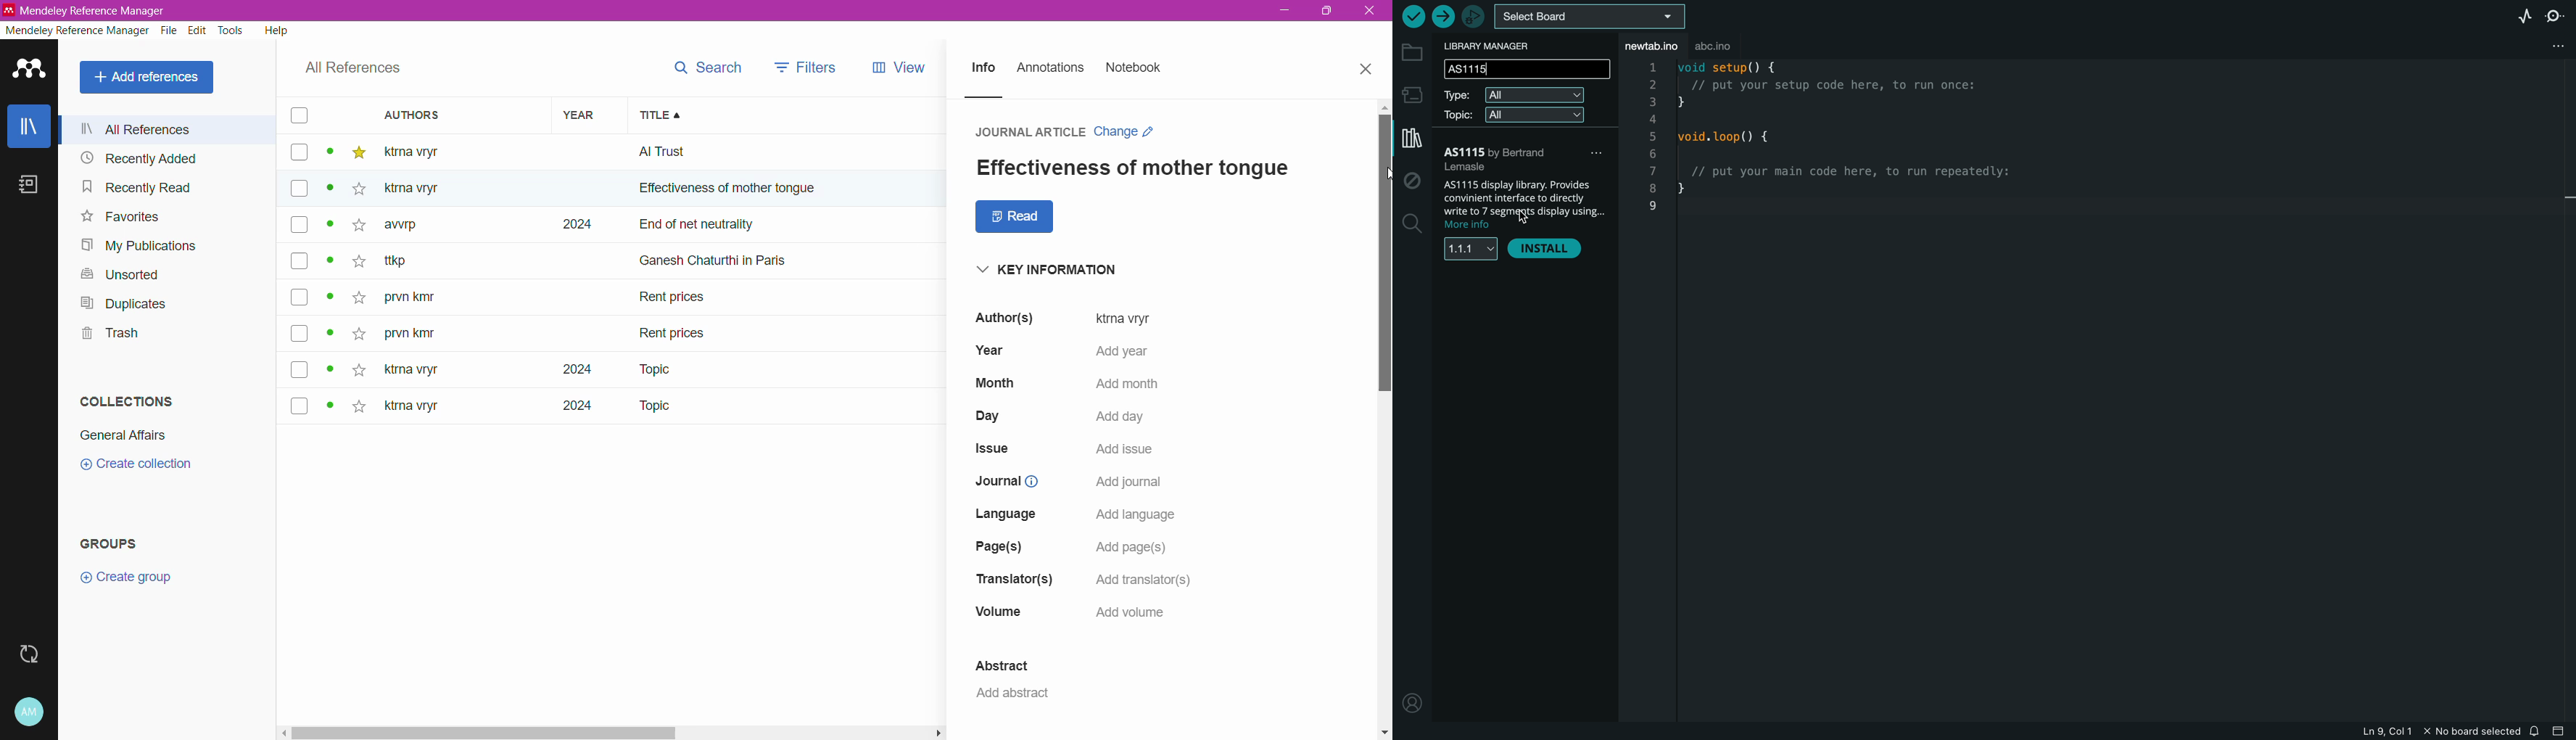 Image resolution: width=2576 pixels, height=756 pixels. I want to click on Rent prices, so click(674, 300).